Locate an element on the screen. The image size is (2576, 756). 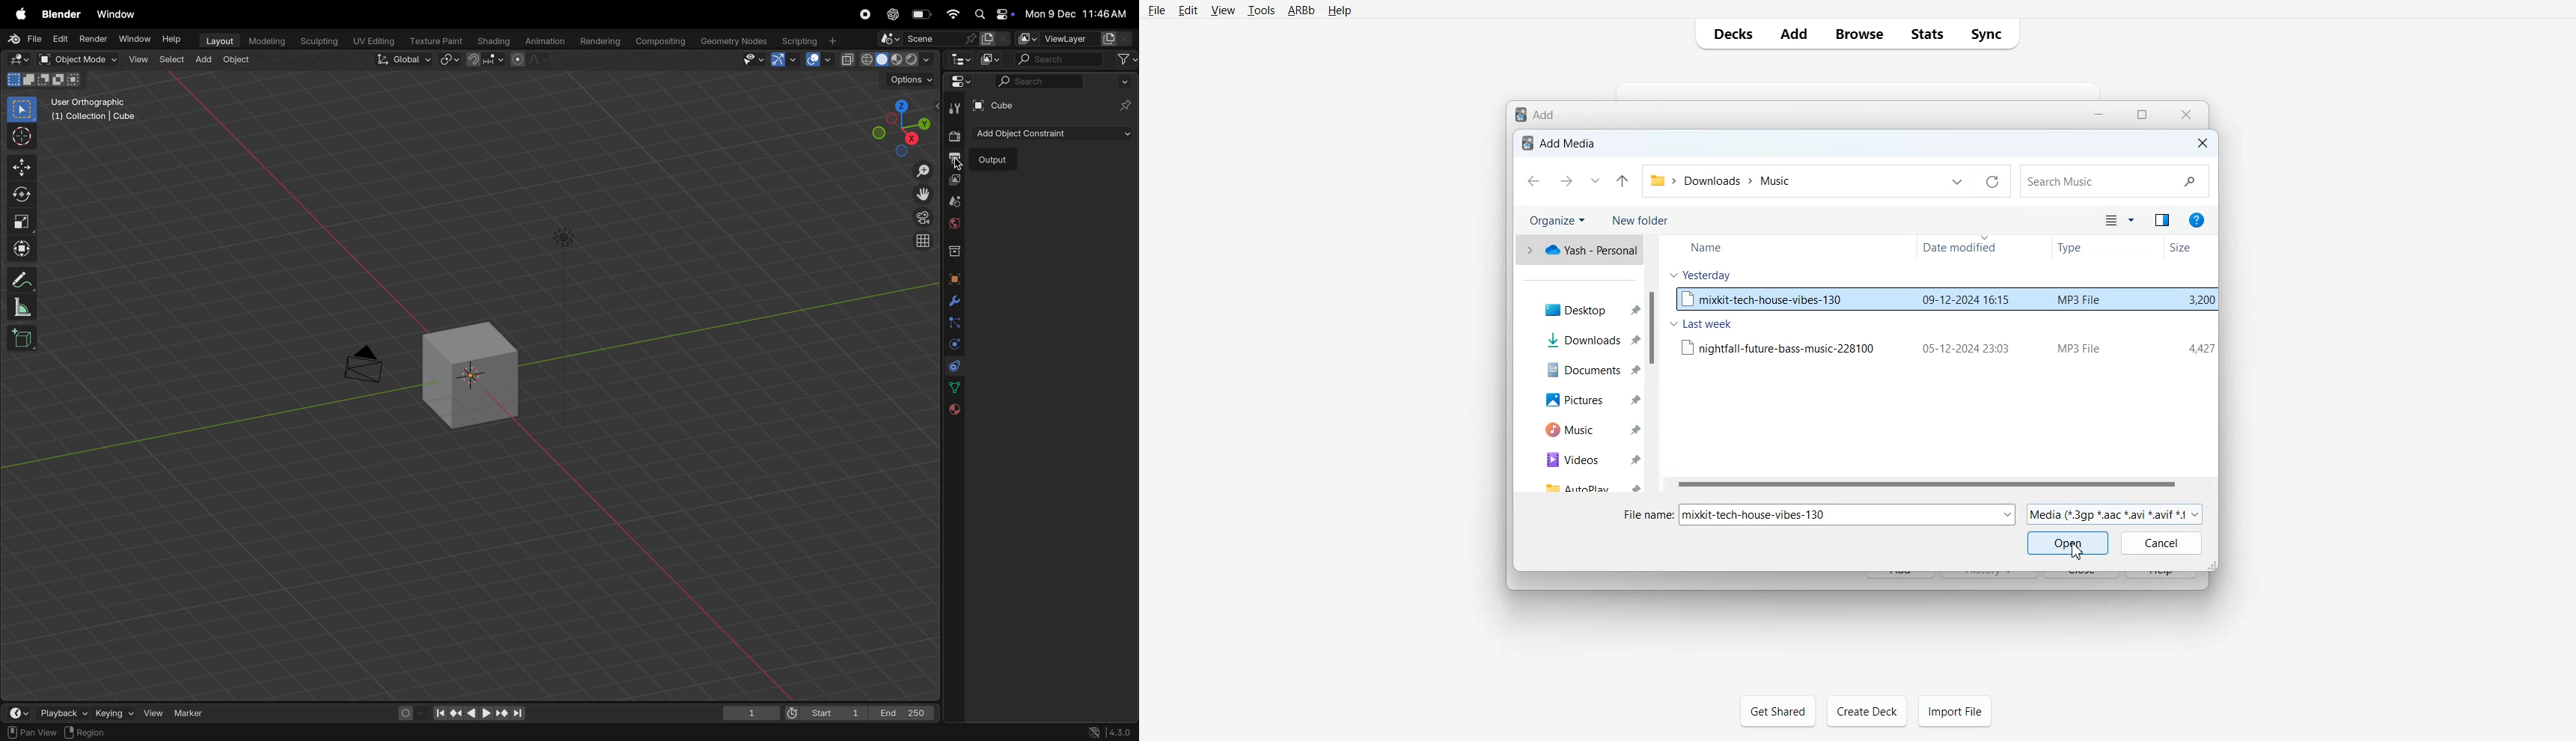
orthographic view is located at coordinates (921, 242).